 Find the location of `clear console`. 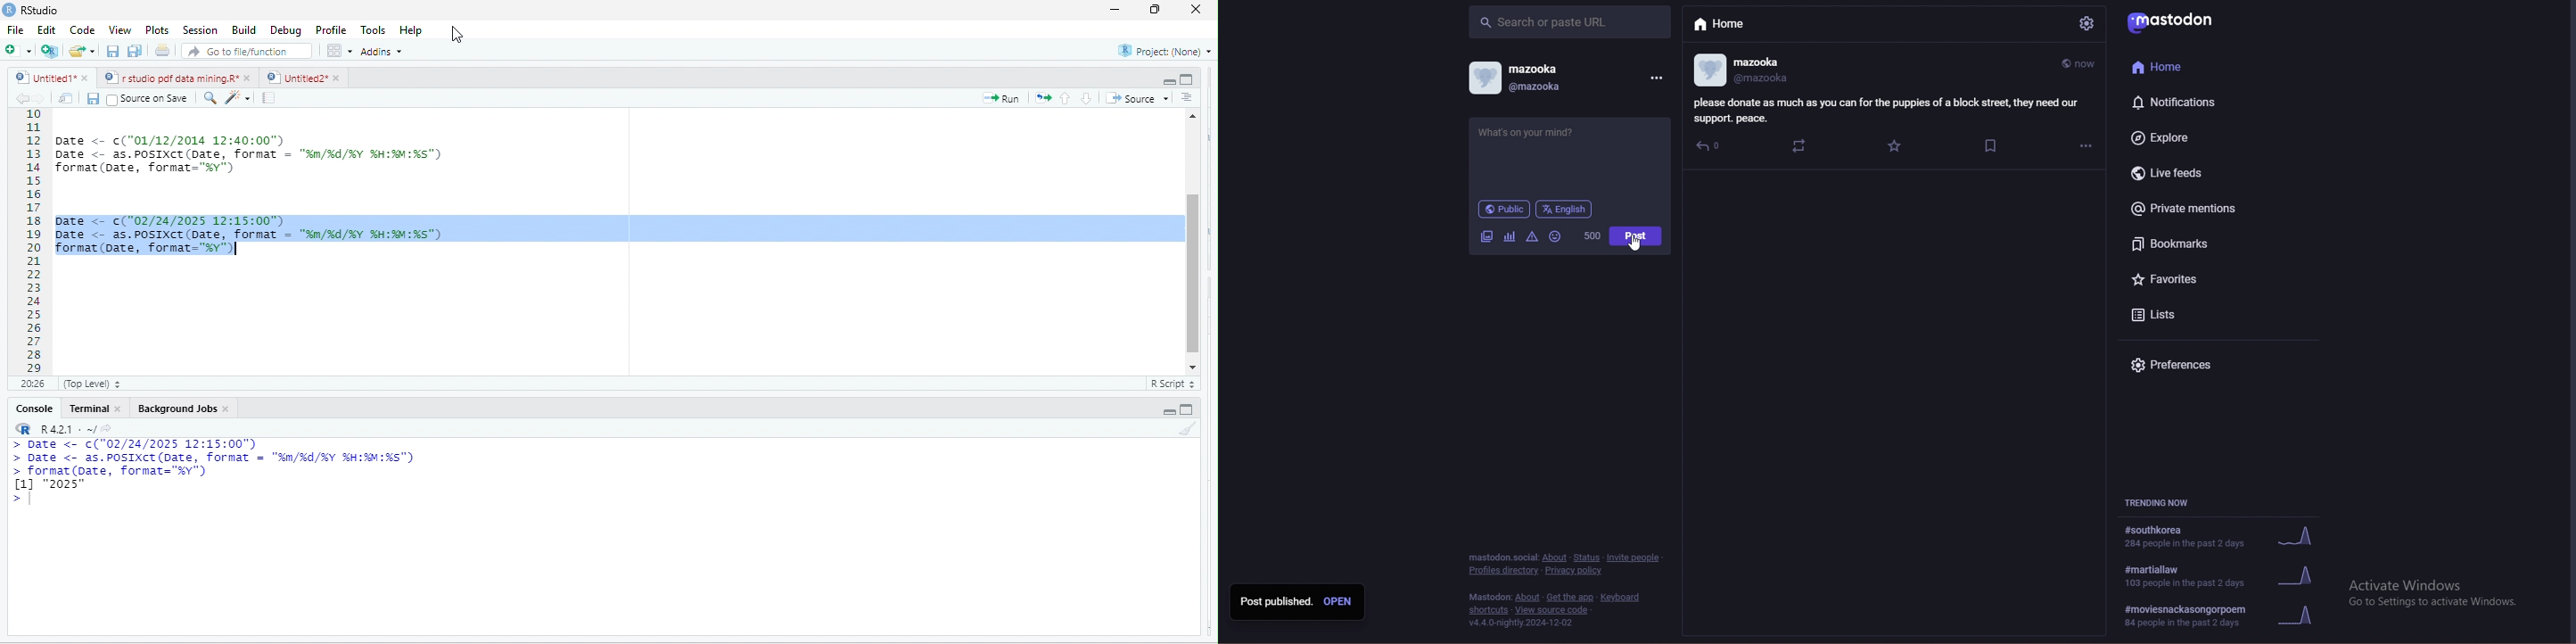

clear console is located at coordinates (1188, 431).